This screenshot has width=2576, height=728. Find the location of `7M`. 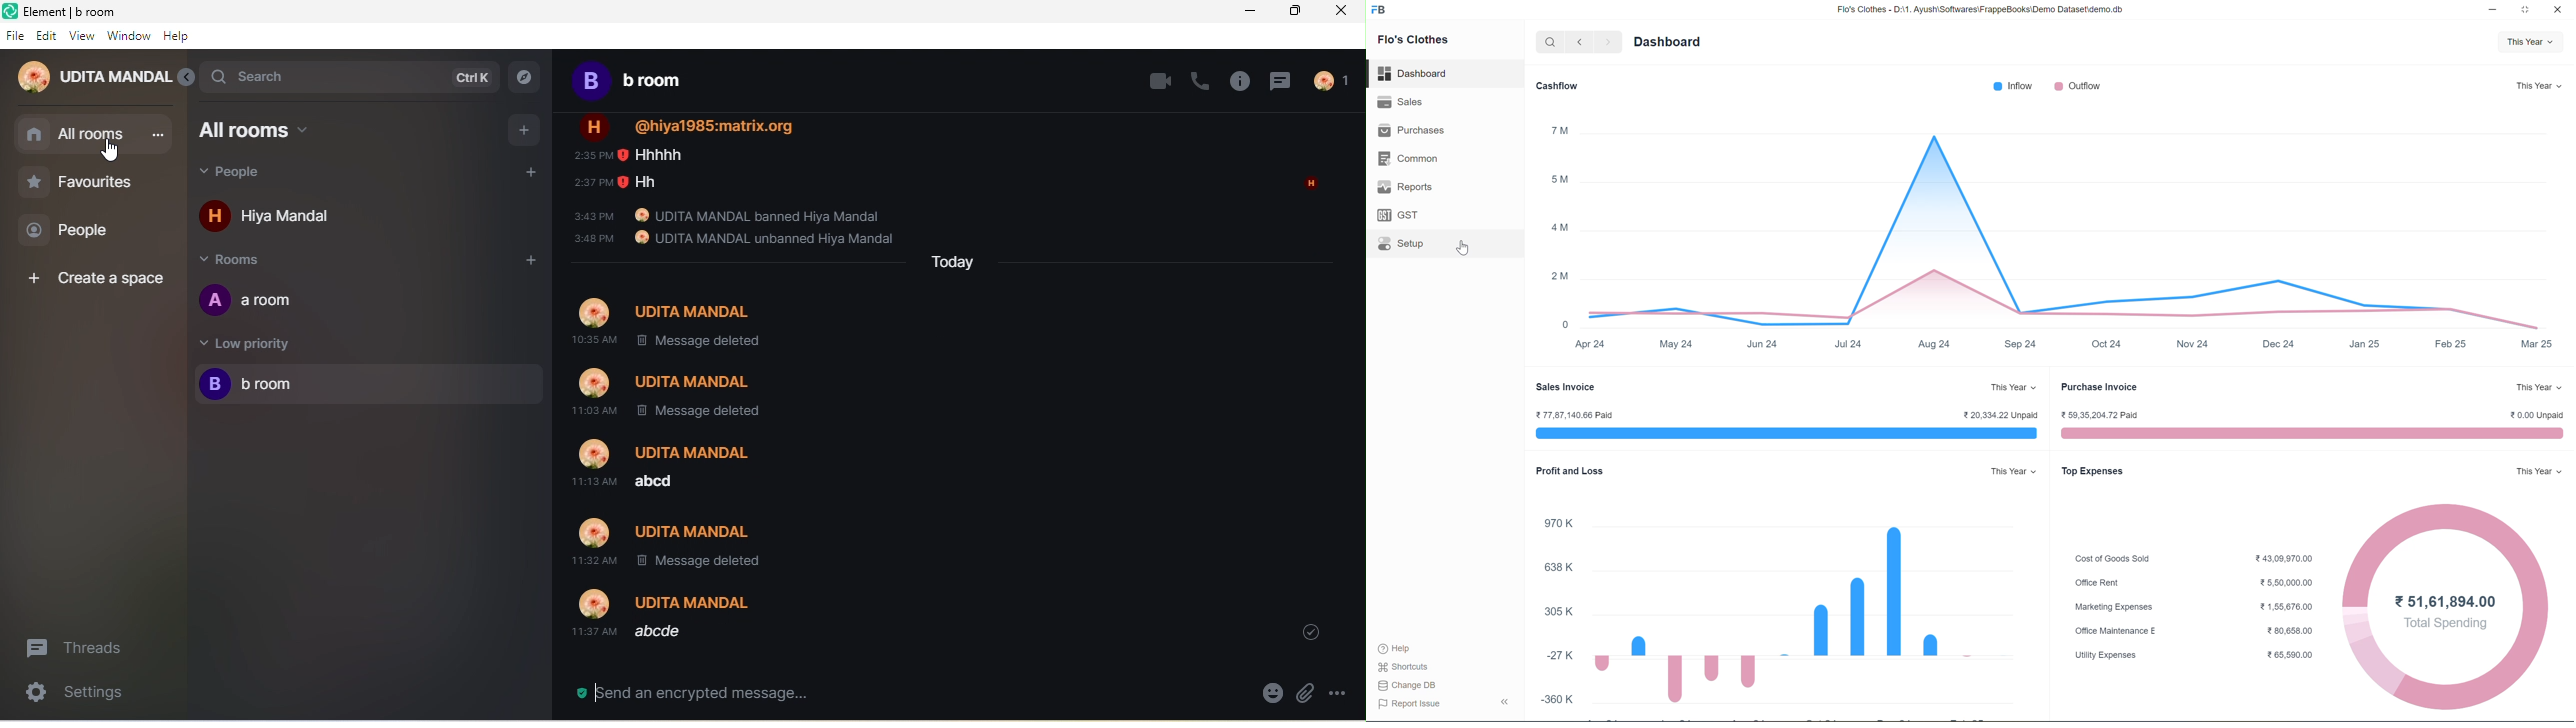

7M is located at coordinates (1562, 130).